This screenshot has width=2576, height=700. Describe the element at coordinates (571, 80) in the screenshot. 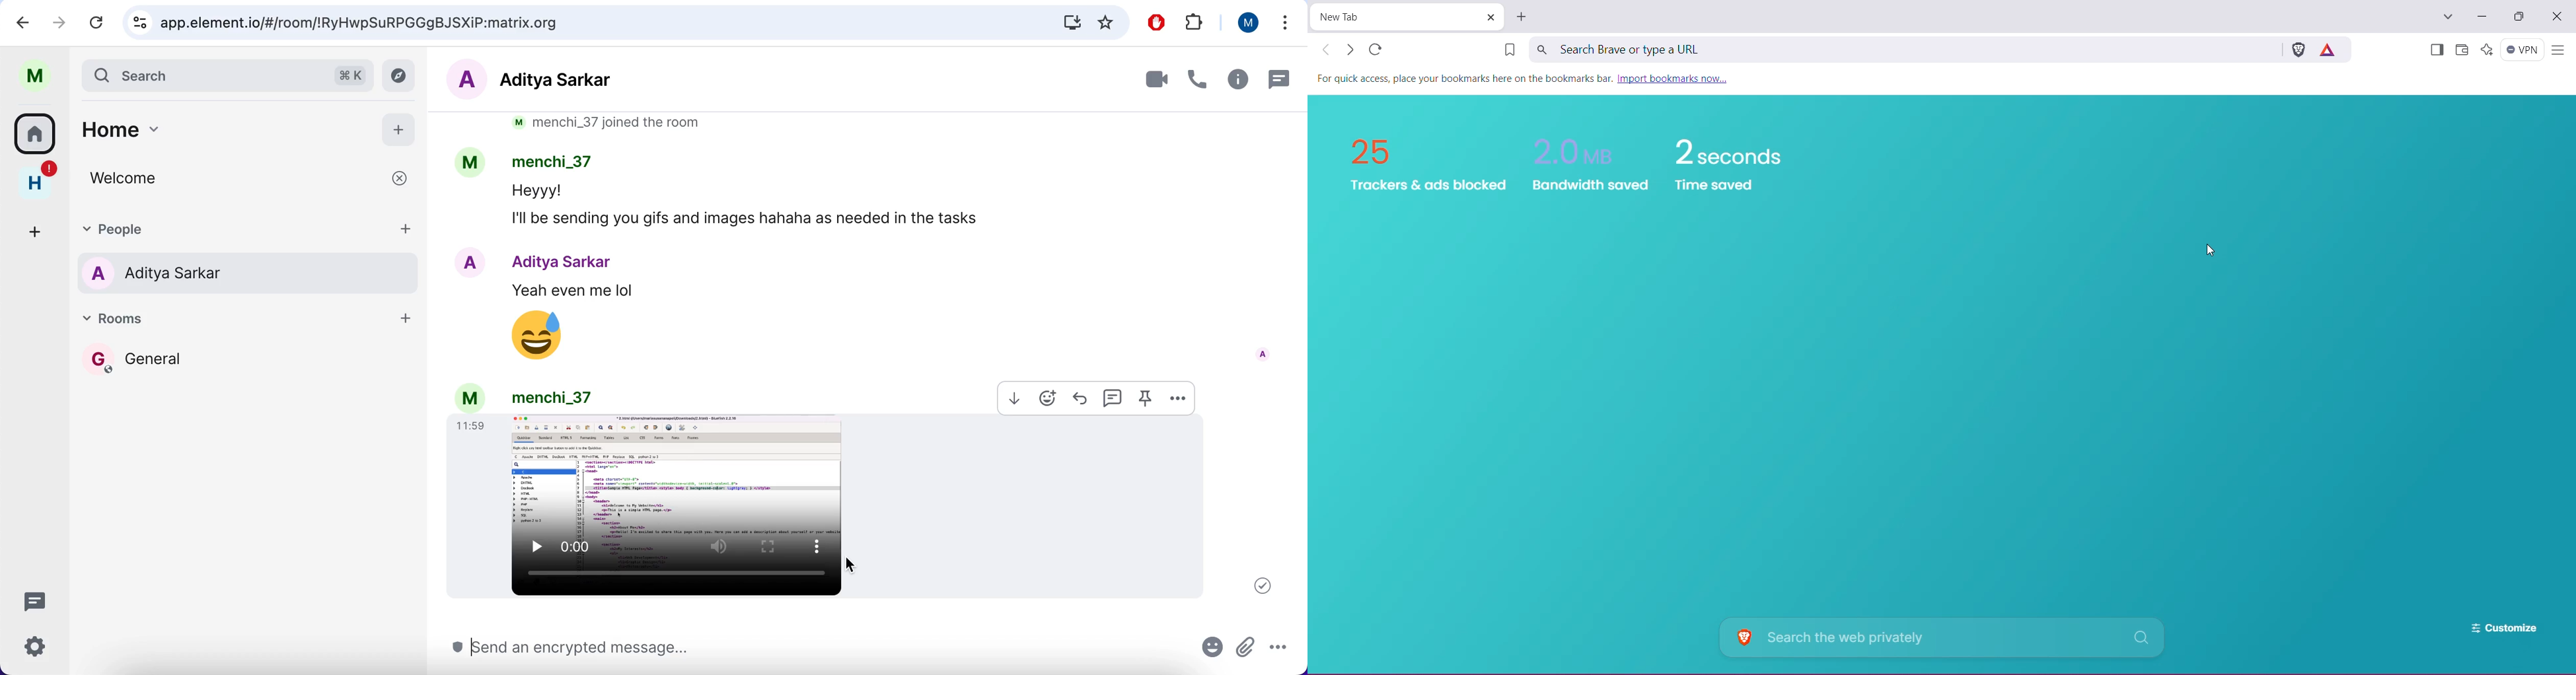

I see `chat member` at that location.